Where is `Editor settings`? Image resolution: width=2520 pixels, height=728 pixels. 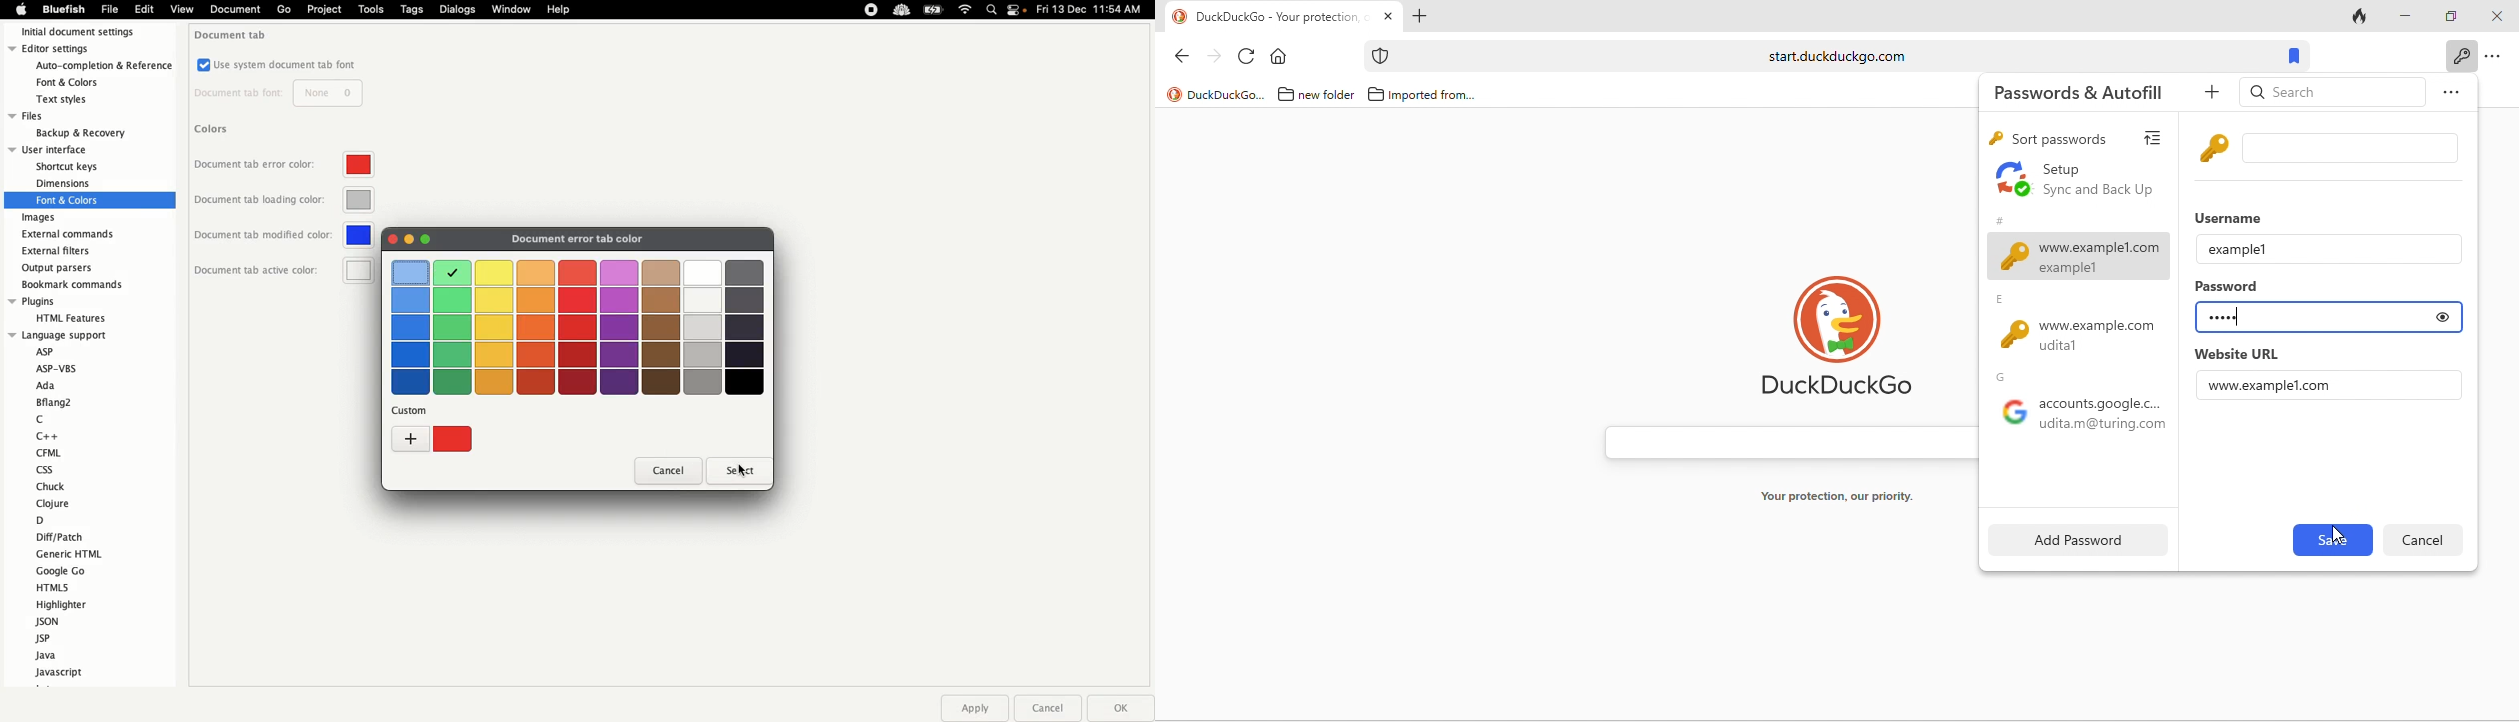
Editor settings is located at coordinates (87, 50).